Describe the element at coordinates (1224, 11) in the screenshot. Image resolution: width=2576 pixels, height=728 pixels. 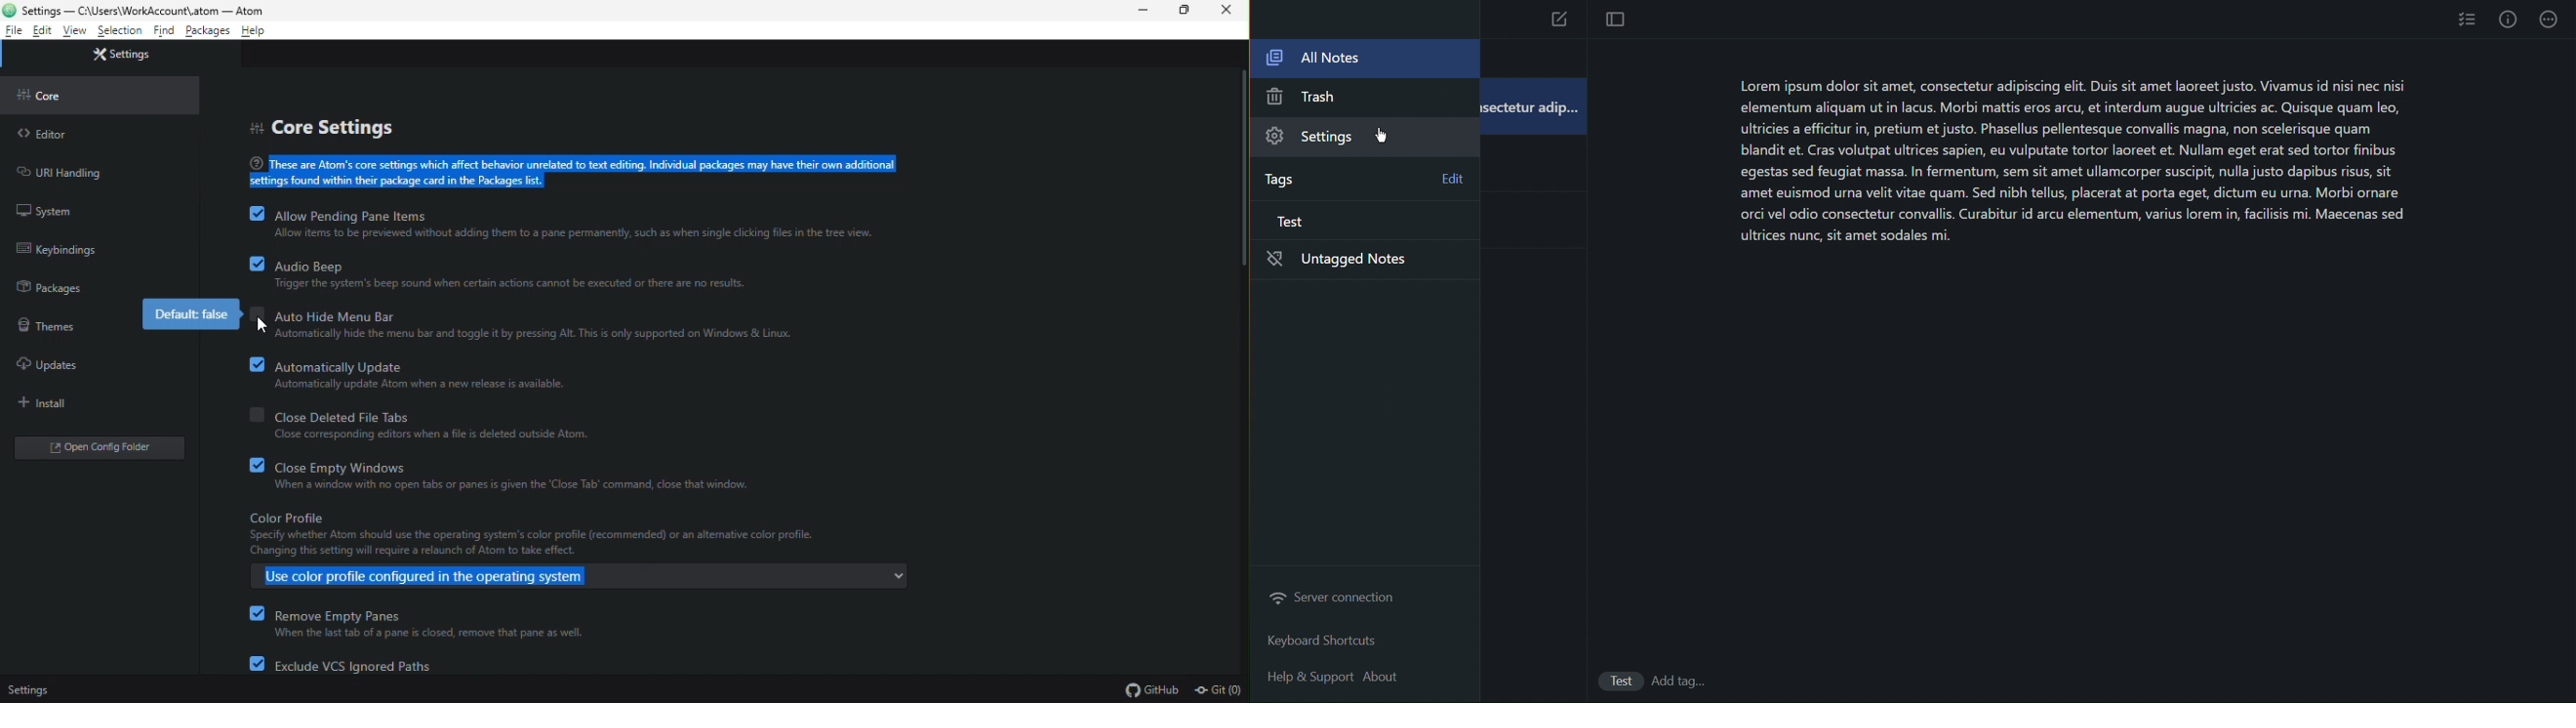
I see `close` at that location.